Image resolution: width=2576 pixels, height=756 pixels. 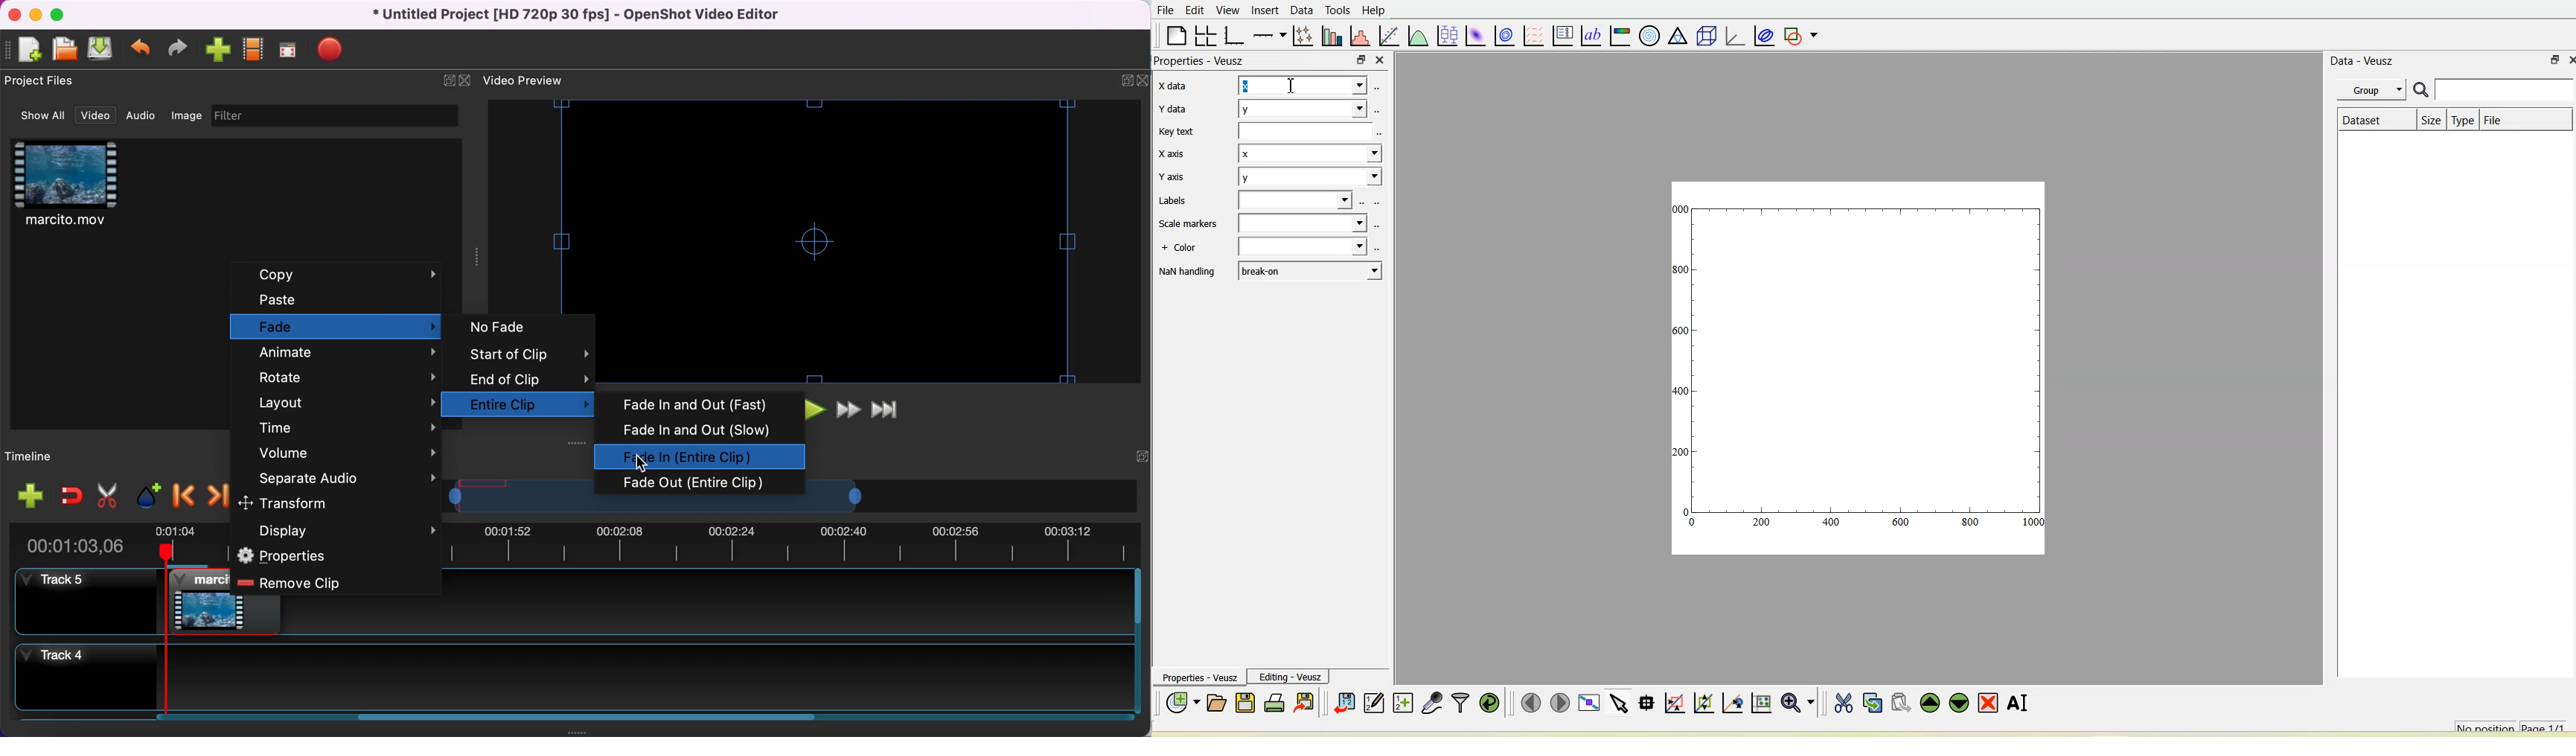 I want to click on Blank page, so click(x=1177, y=36).